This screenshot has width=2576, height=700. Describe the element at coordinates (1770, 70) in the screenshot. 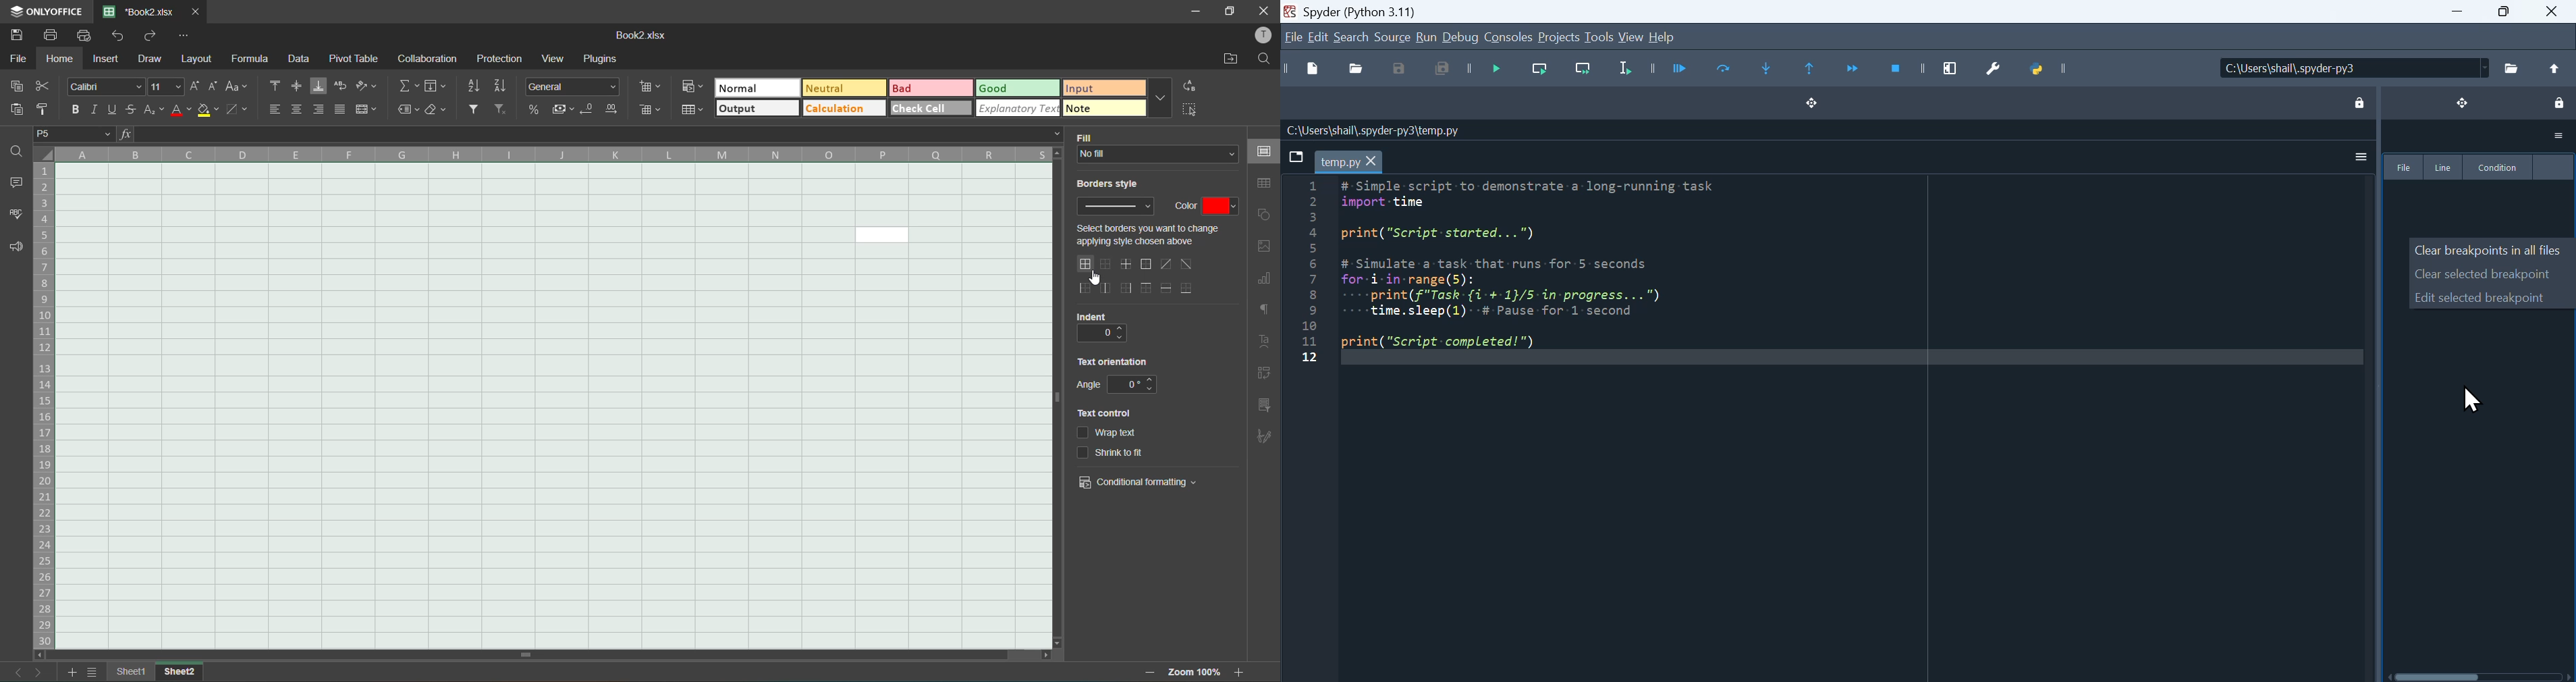

I see `Step into function` at that location.